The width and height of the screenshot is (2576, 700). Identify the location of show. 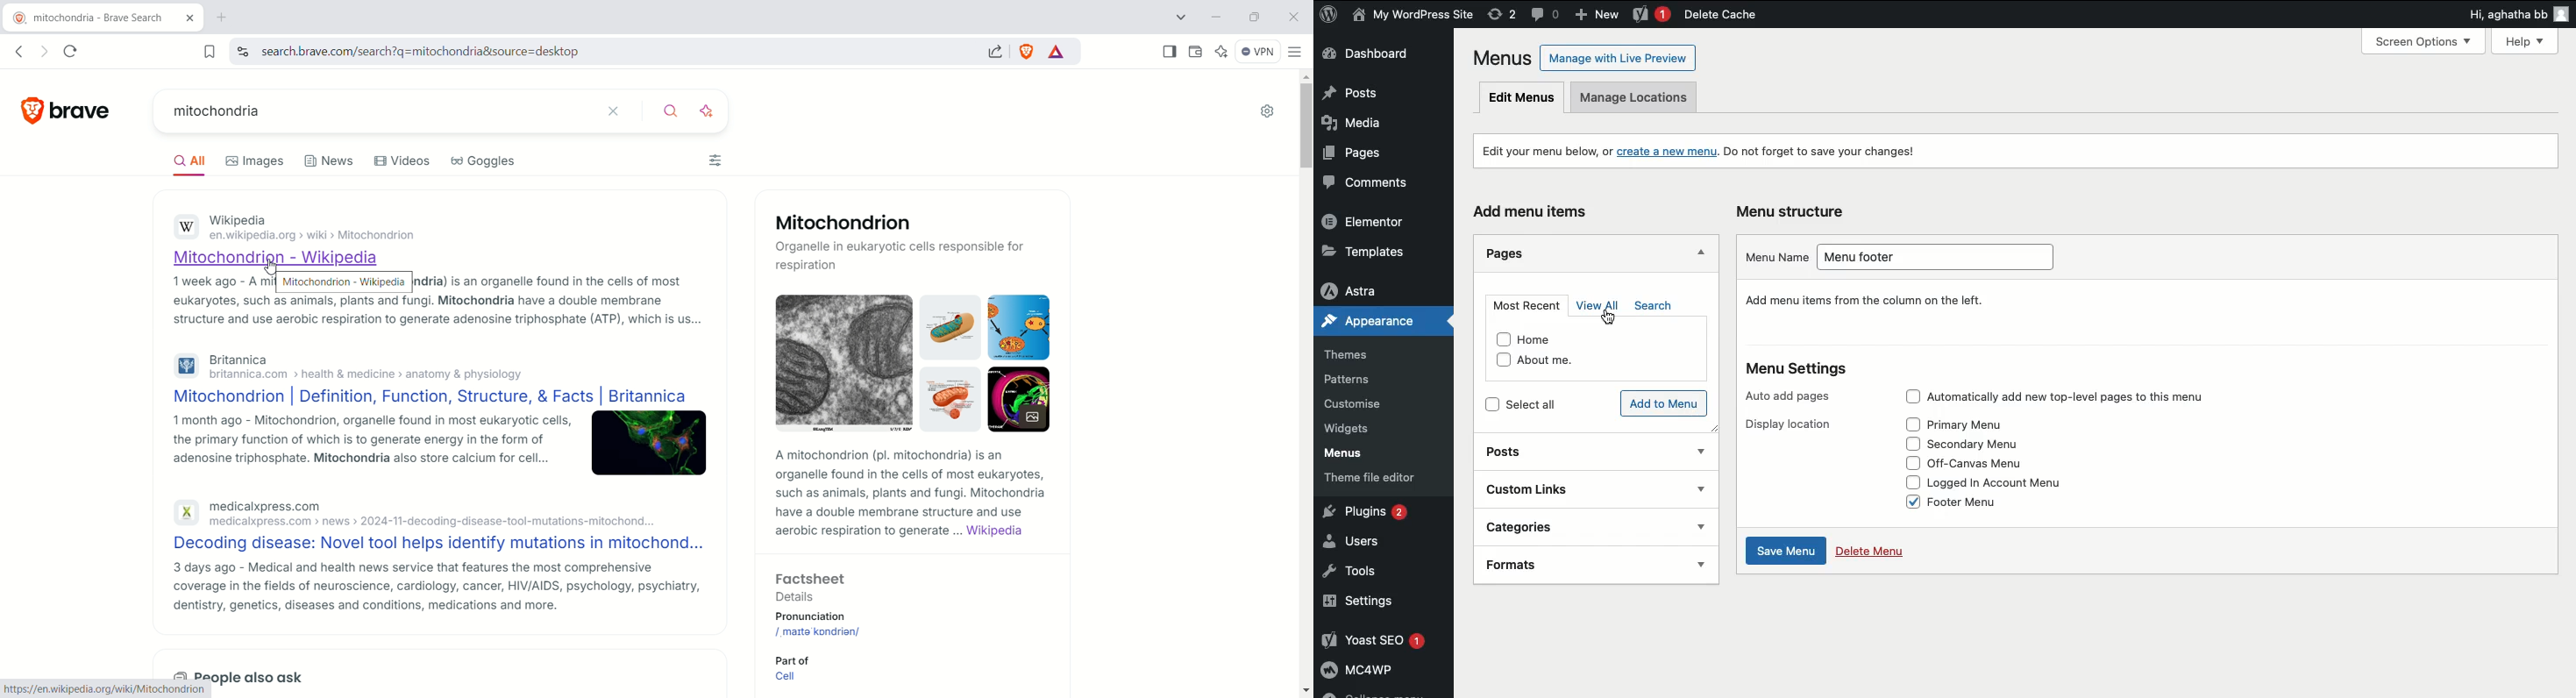
(1699, 452).